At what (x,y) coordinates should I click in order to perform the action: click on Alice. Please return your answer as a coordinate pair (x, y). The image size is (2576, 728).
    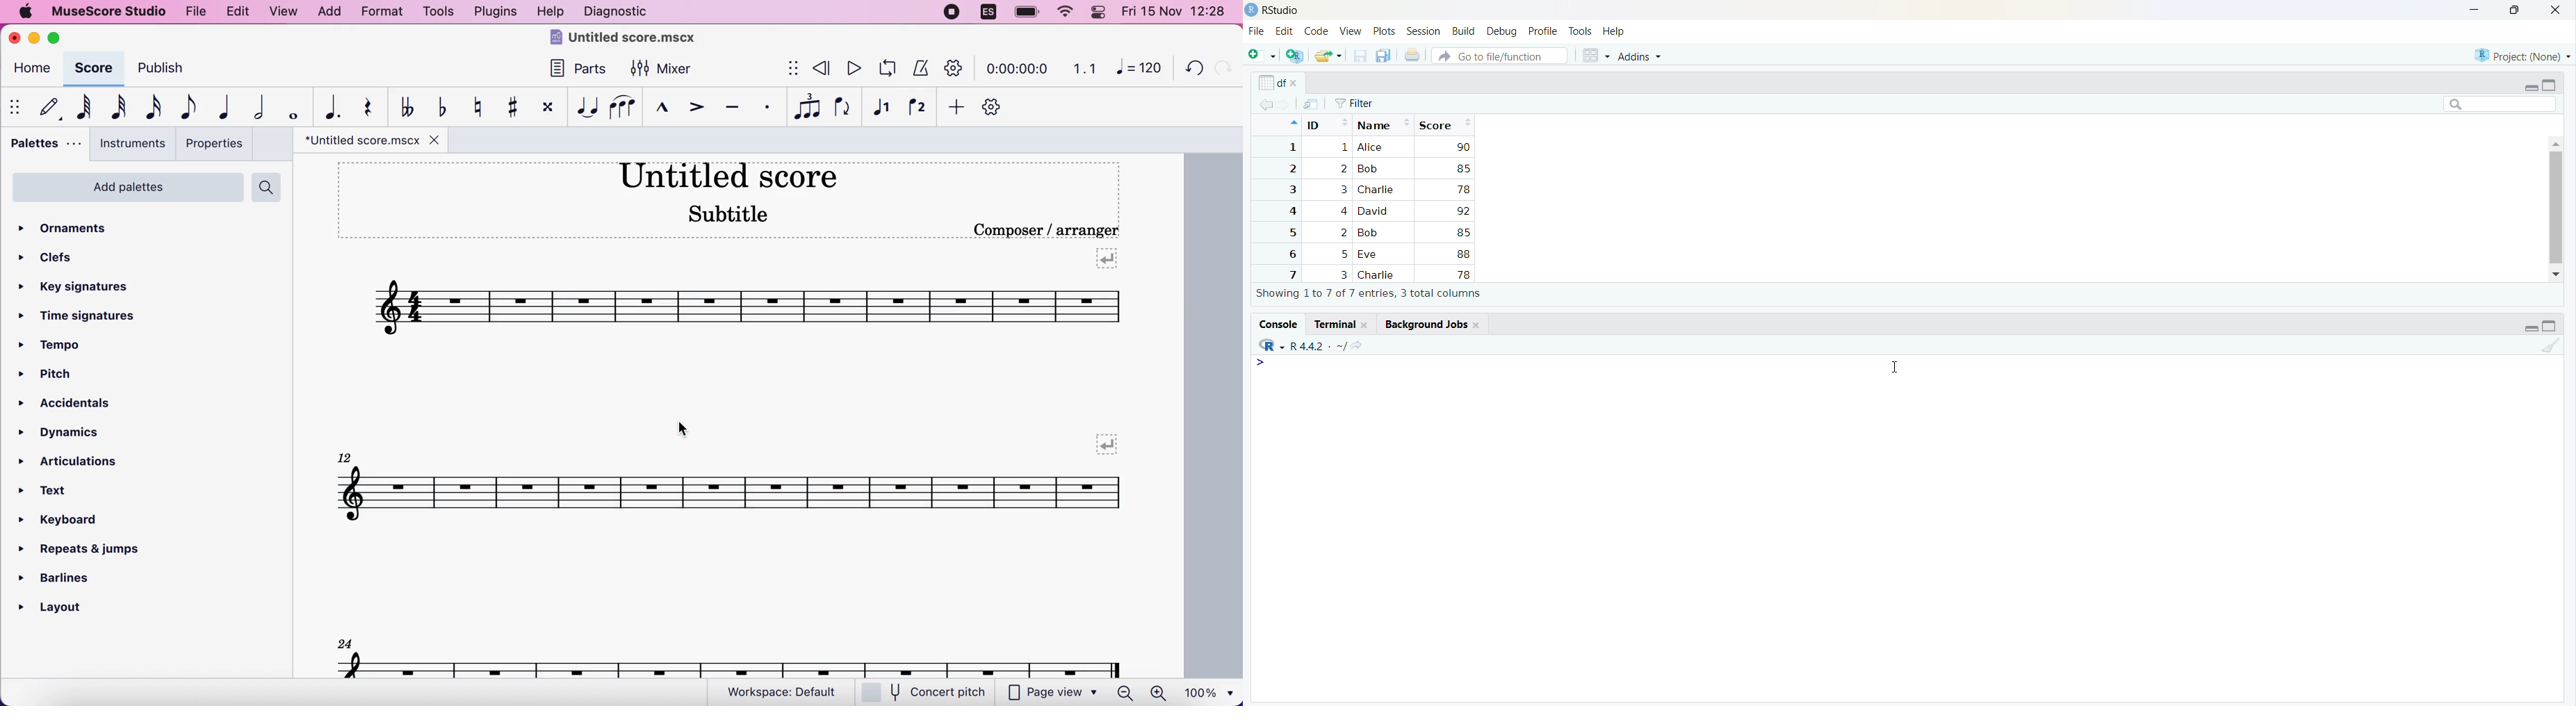
    Looking at the image, I should click on (1372, 147).